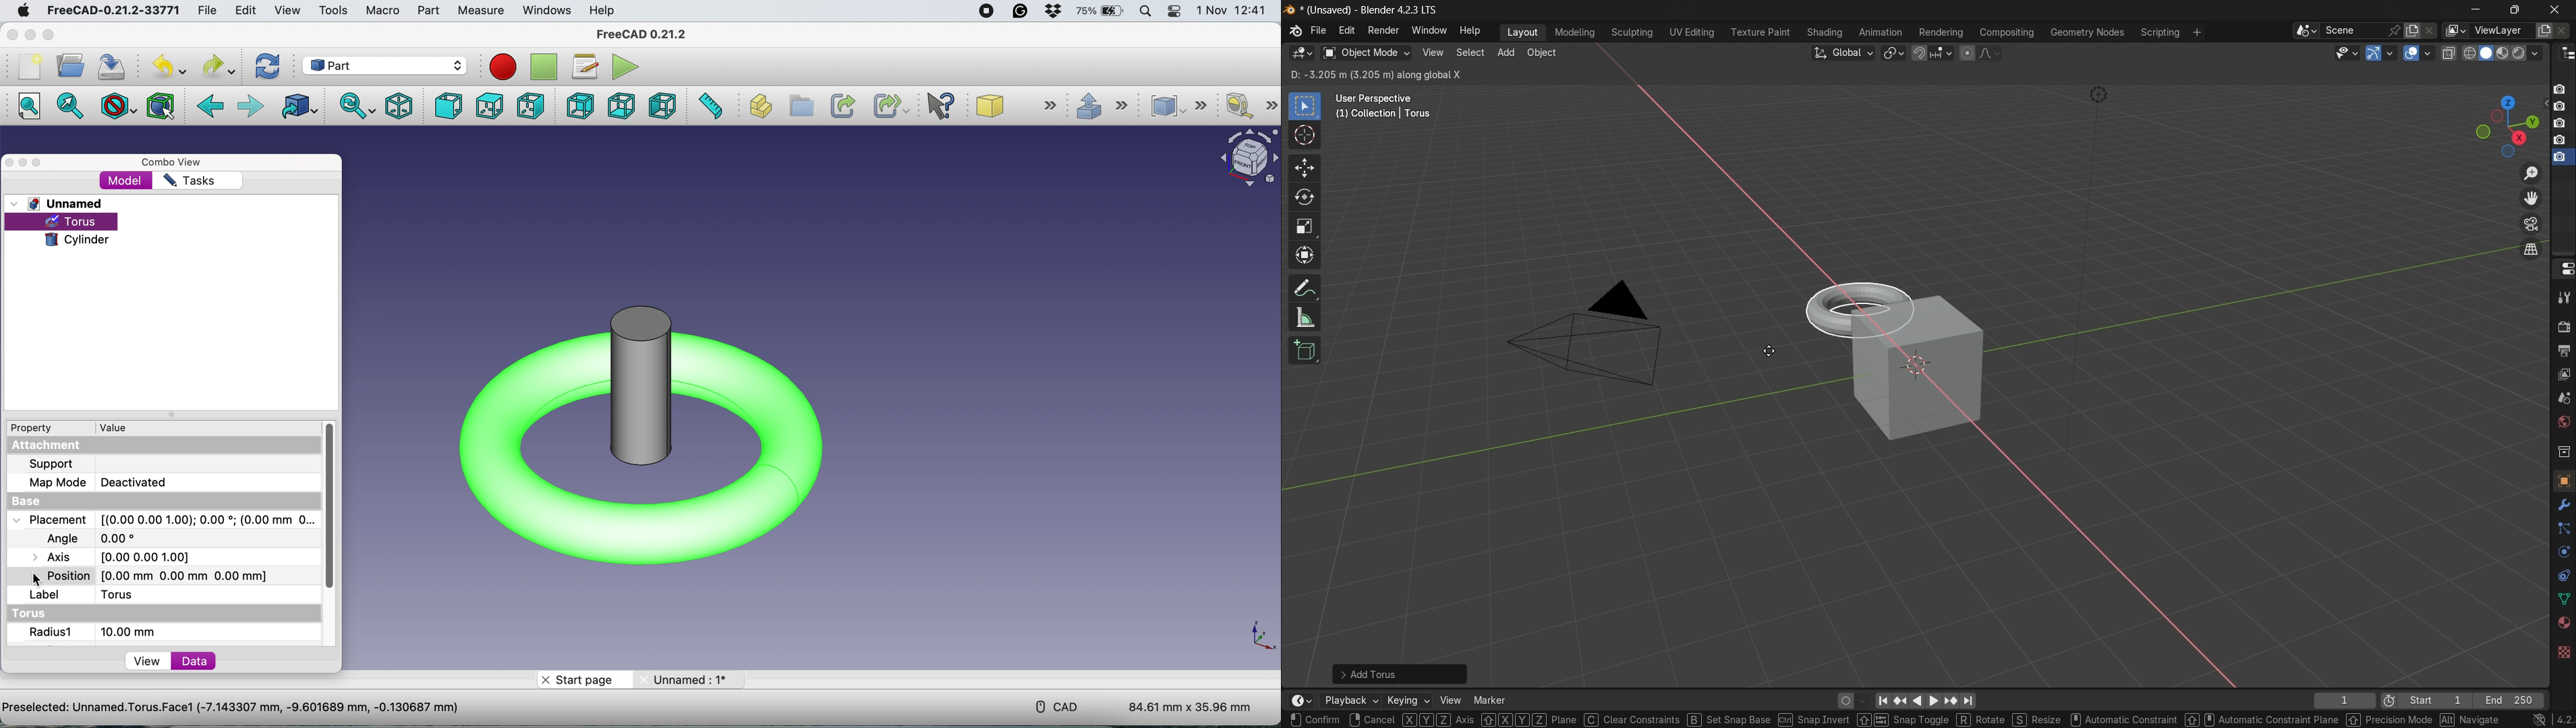  I want to click on cad, so click(1059, 706).